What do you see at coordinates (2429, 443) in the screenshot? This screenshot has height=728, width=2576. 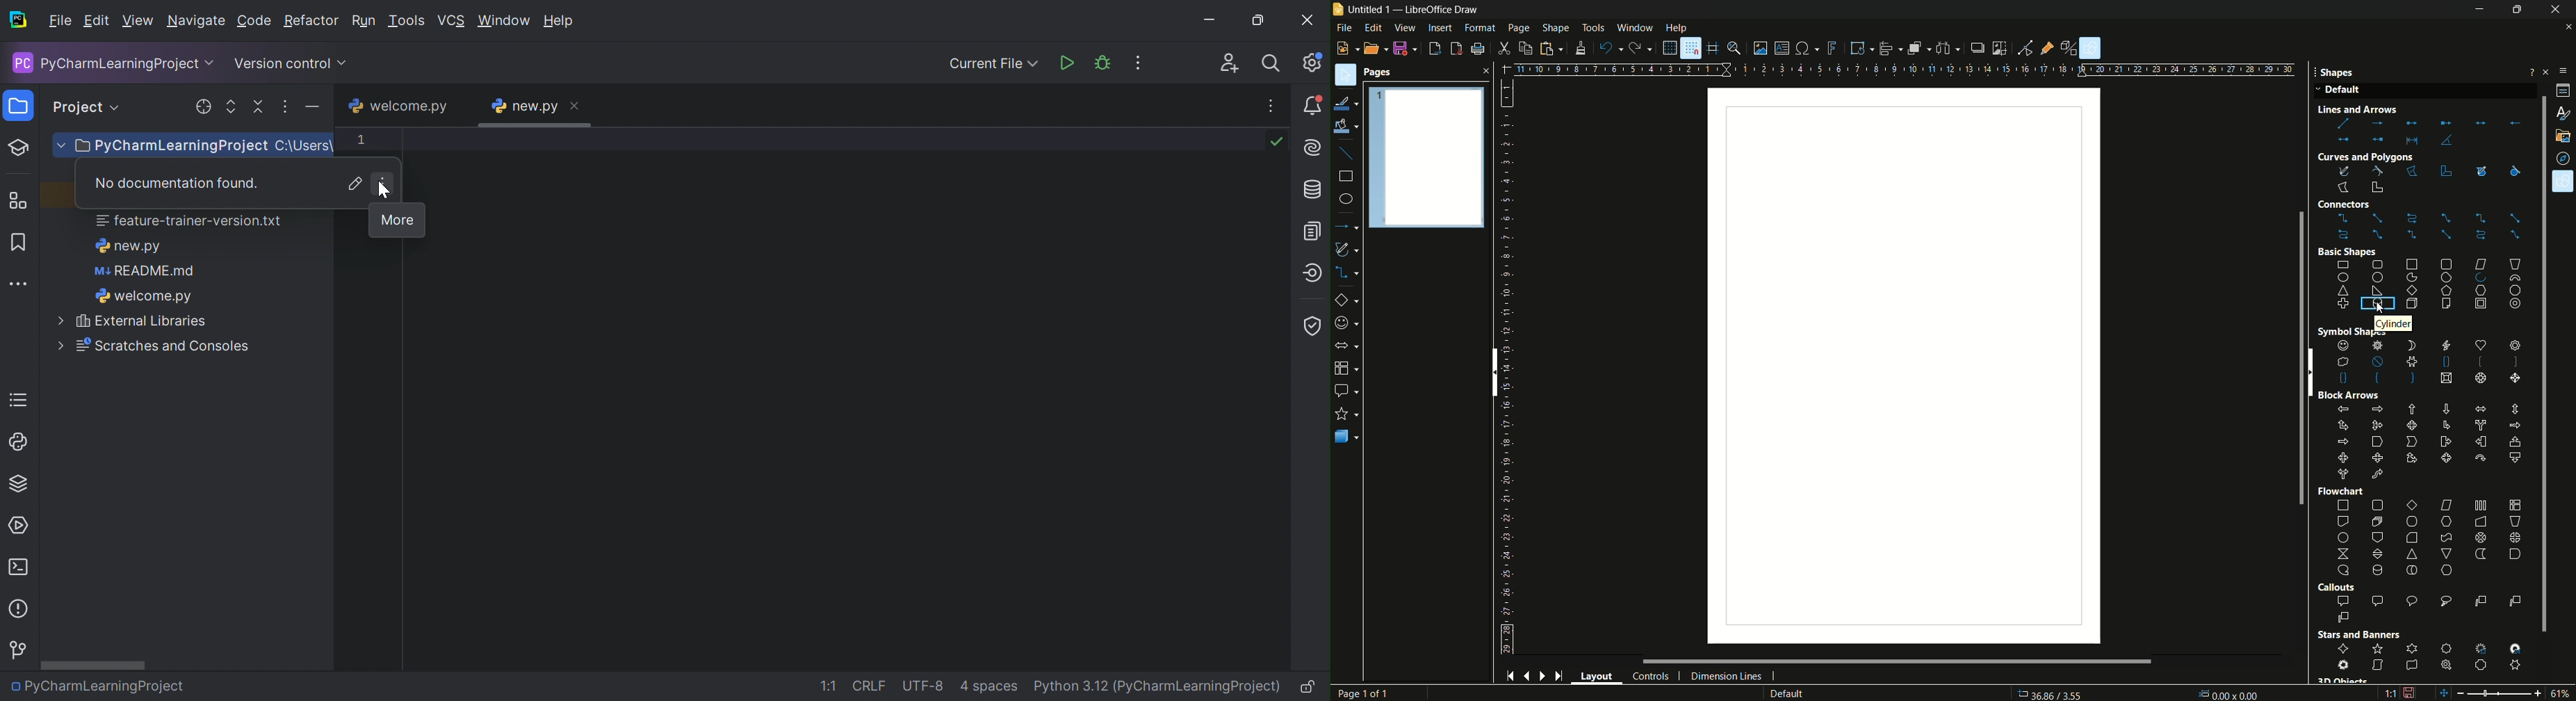 I see `block arrows` at bounding box center [2429, 443].